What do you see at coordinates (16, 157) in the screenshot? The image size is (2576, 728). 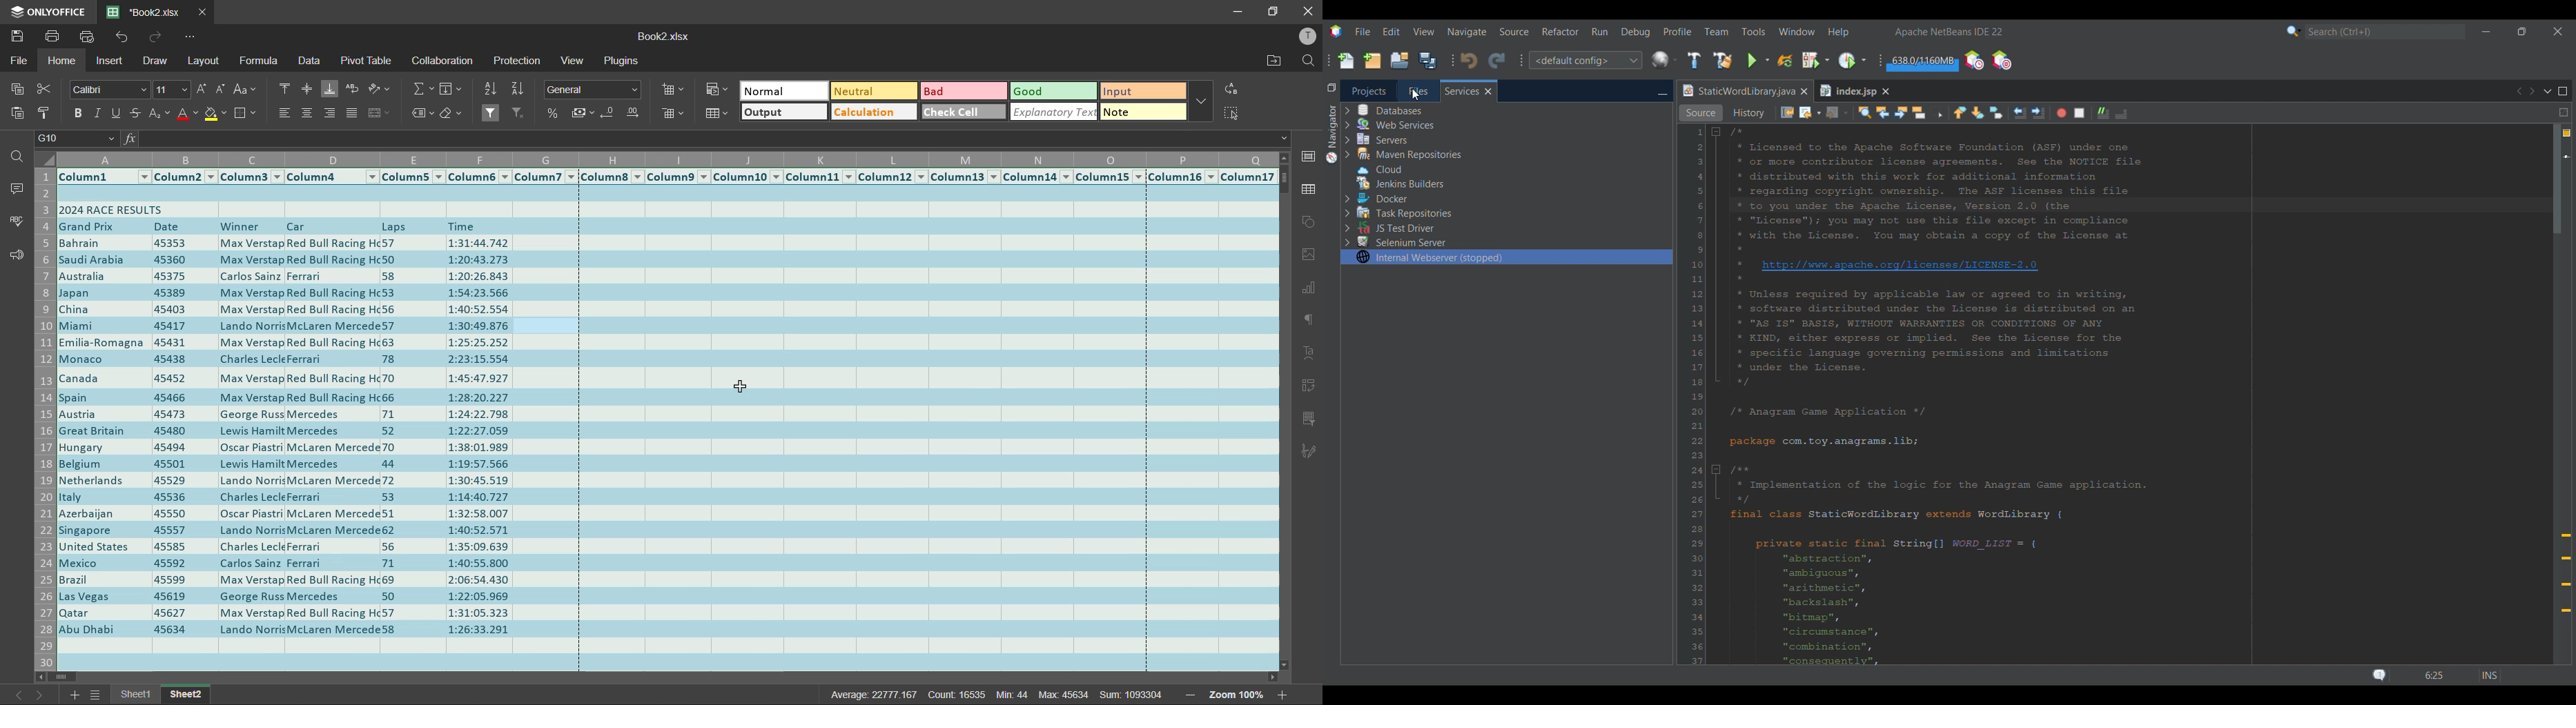 I see `find` at bounding box center [16, 157].